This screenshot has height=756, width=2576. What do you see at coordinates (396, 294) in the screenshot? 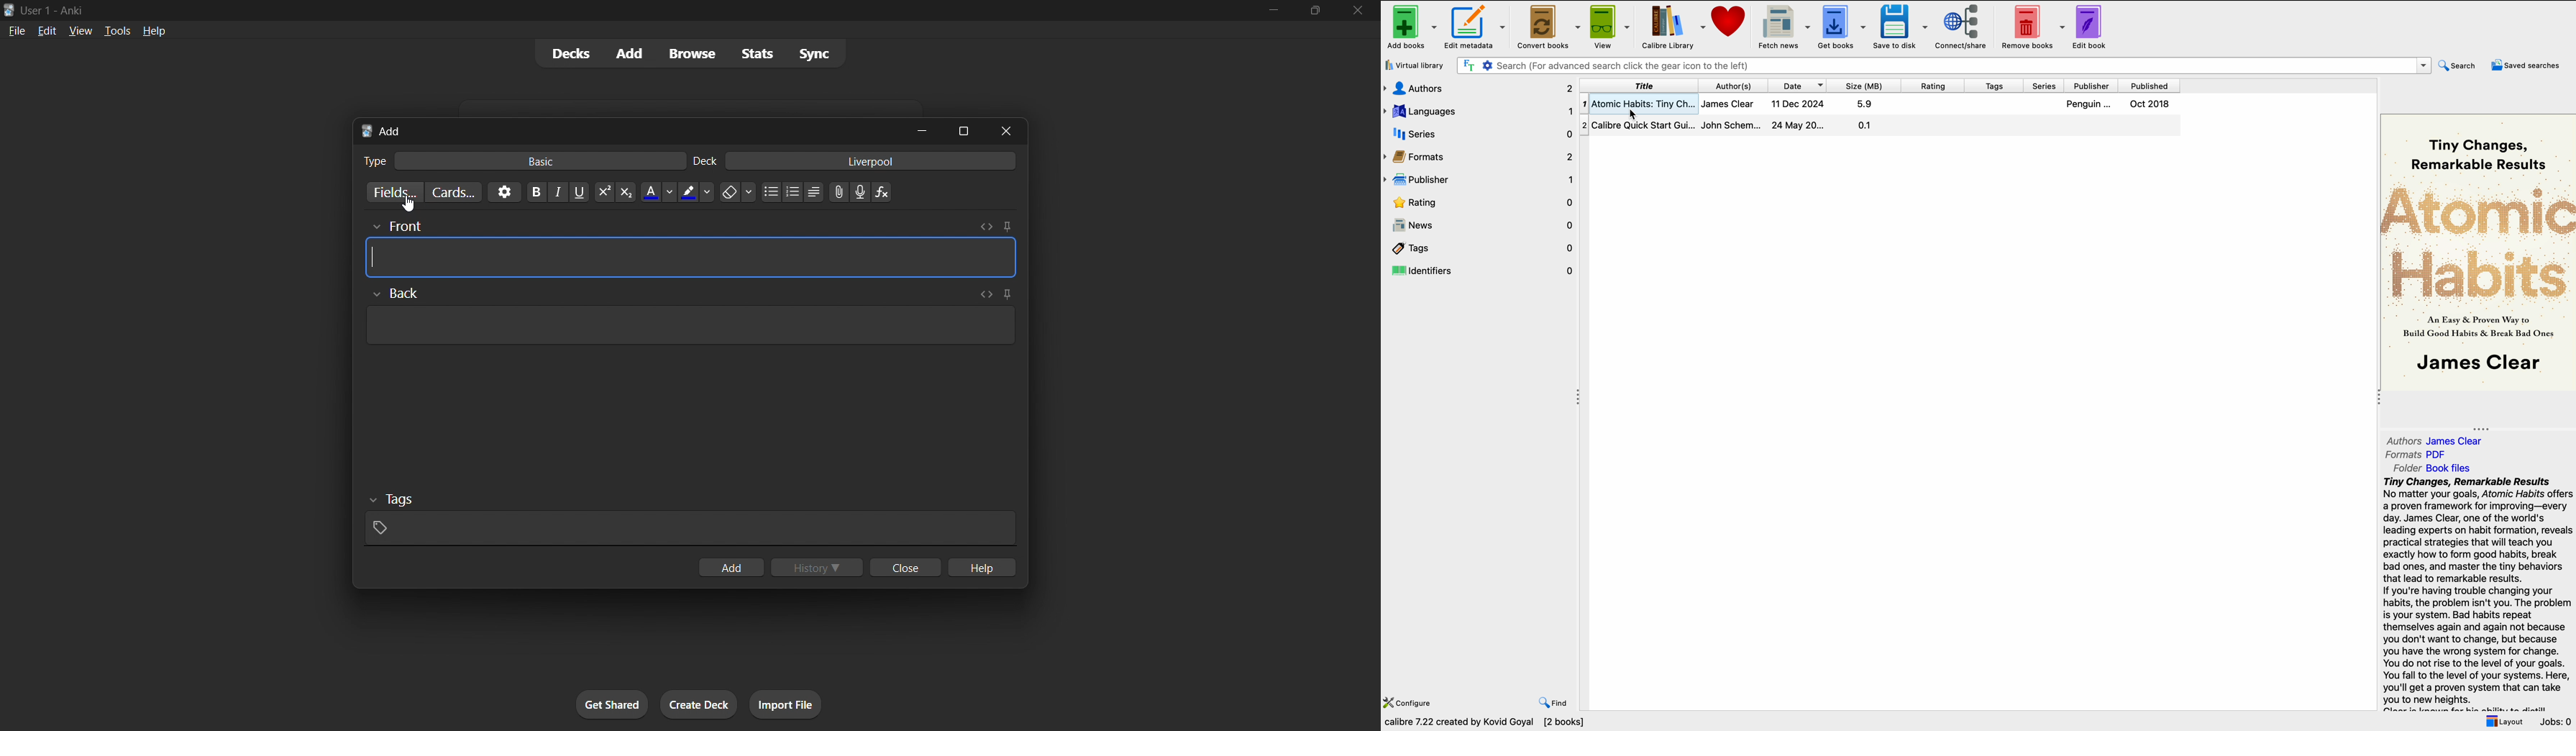
I see `` at bounding box center [396, 294].